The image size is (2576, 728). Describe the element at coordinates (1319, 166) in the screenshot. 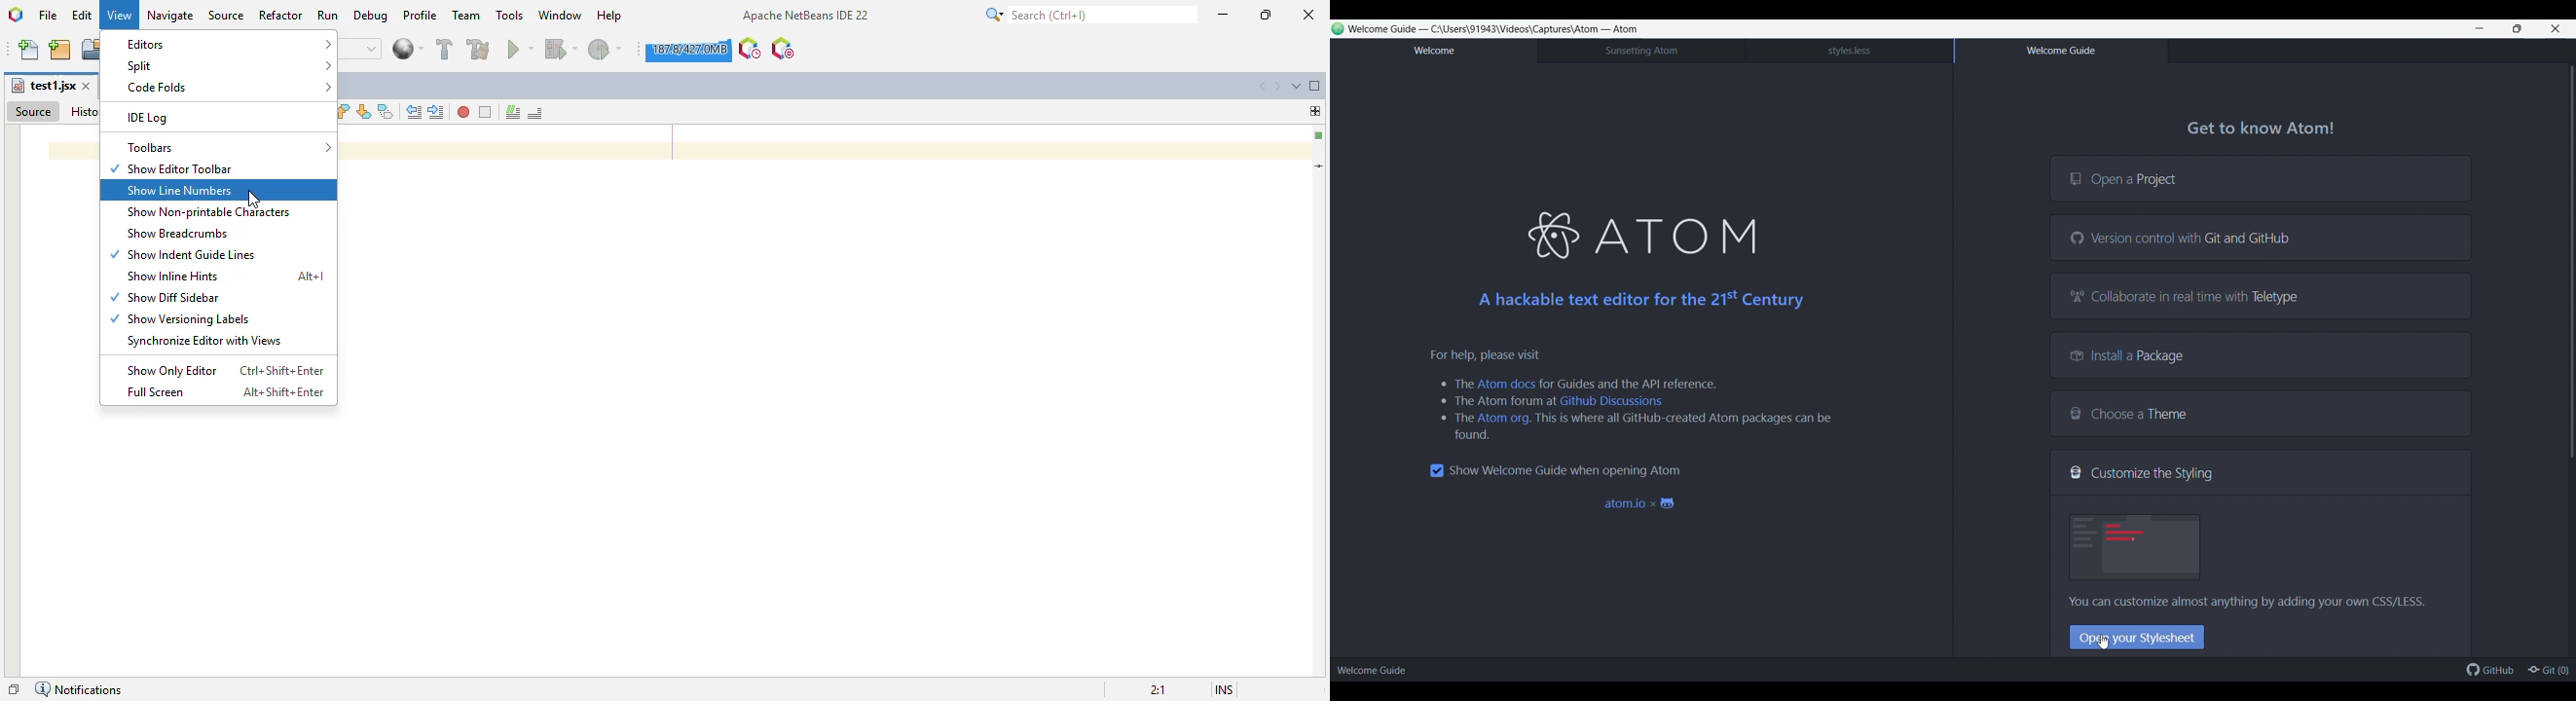

I see `current line` at that location.